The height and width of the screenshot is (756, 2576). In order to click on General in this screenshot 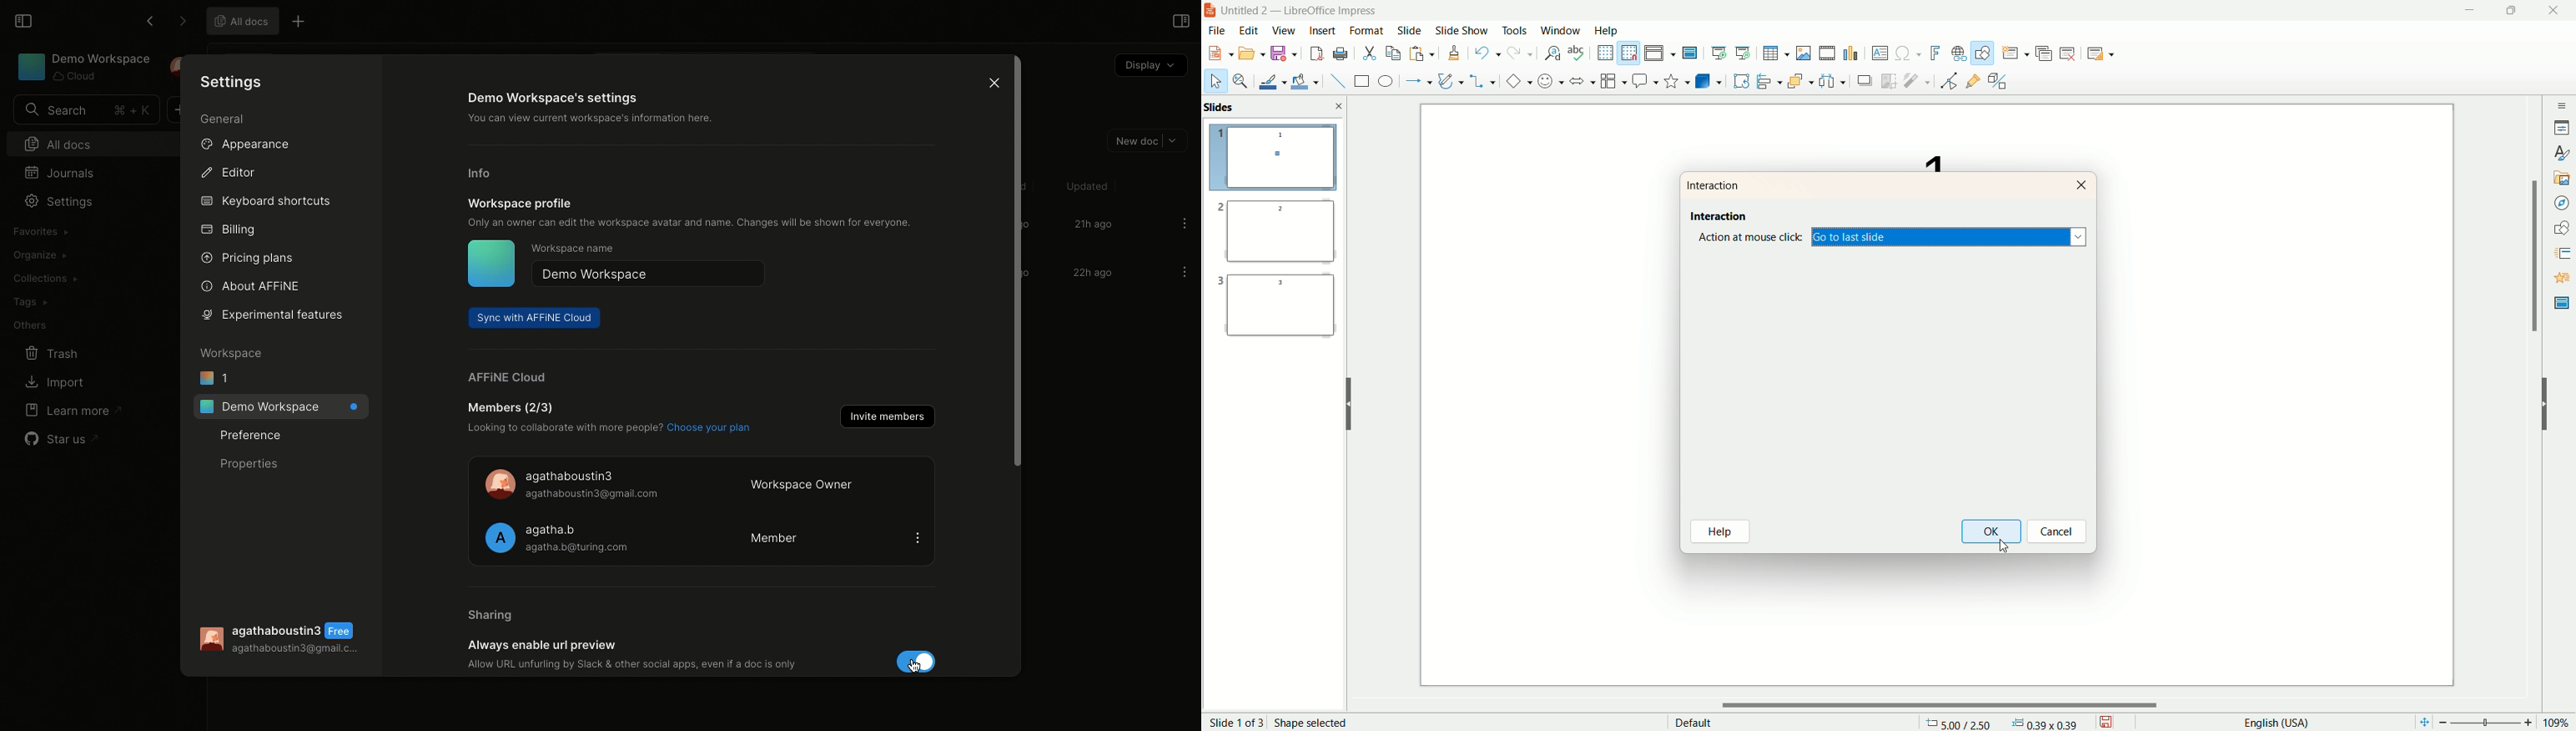, I will do `click(224, 121)`.